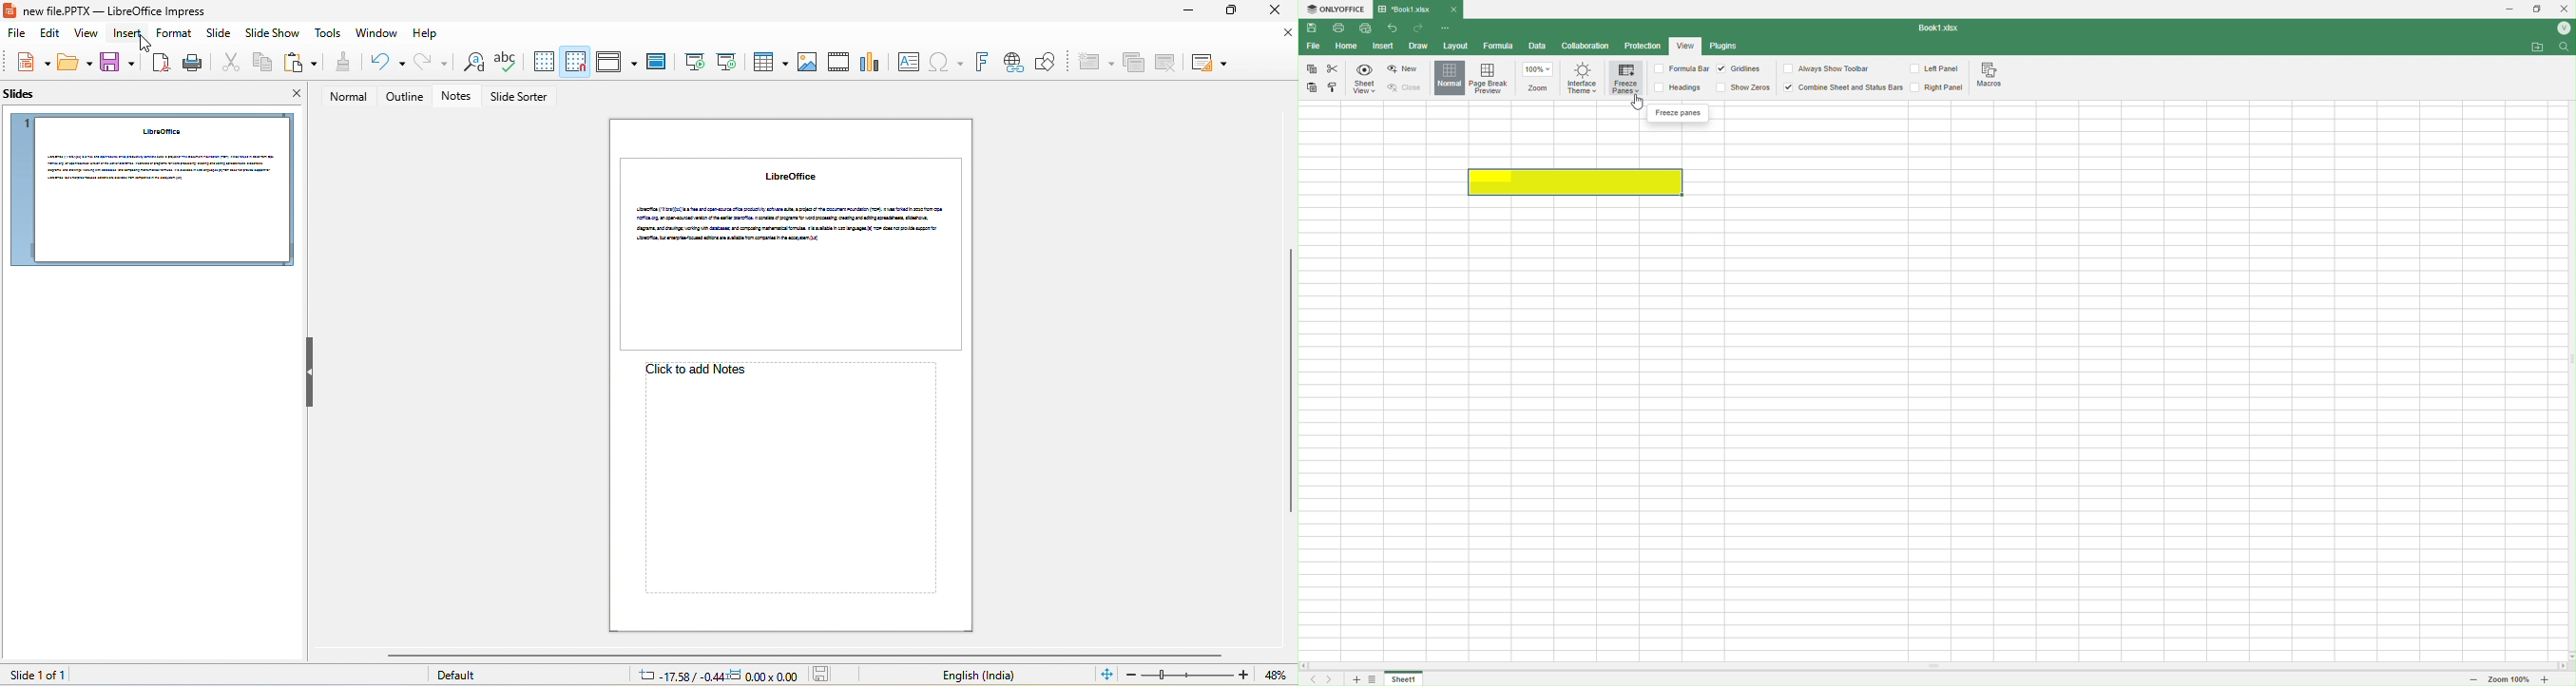  Describe the element at coordinates (2468, 680) in the screenshot. I see `Zoom out` at that location.